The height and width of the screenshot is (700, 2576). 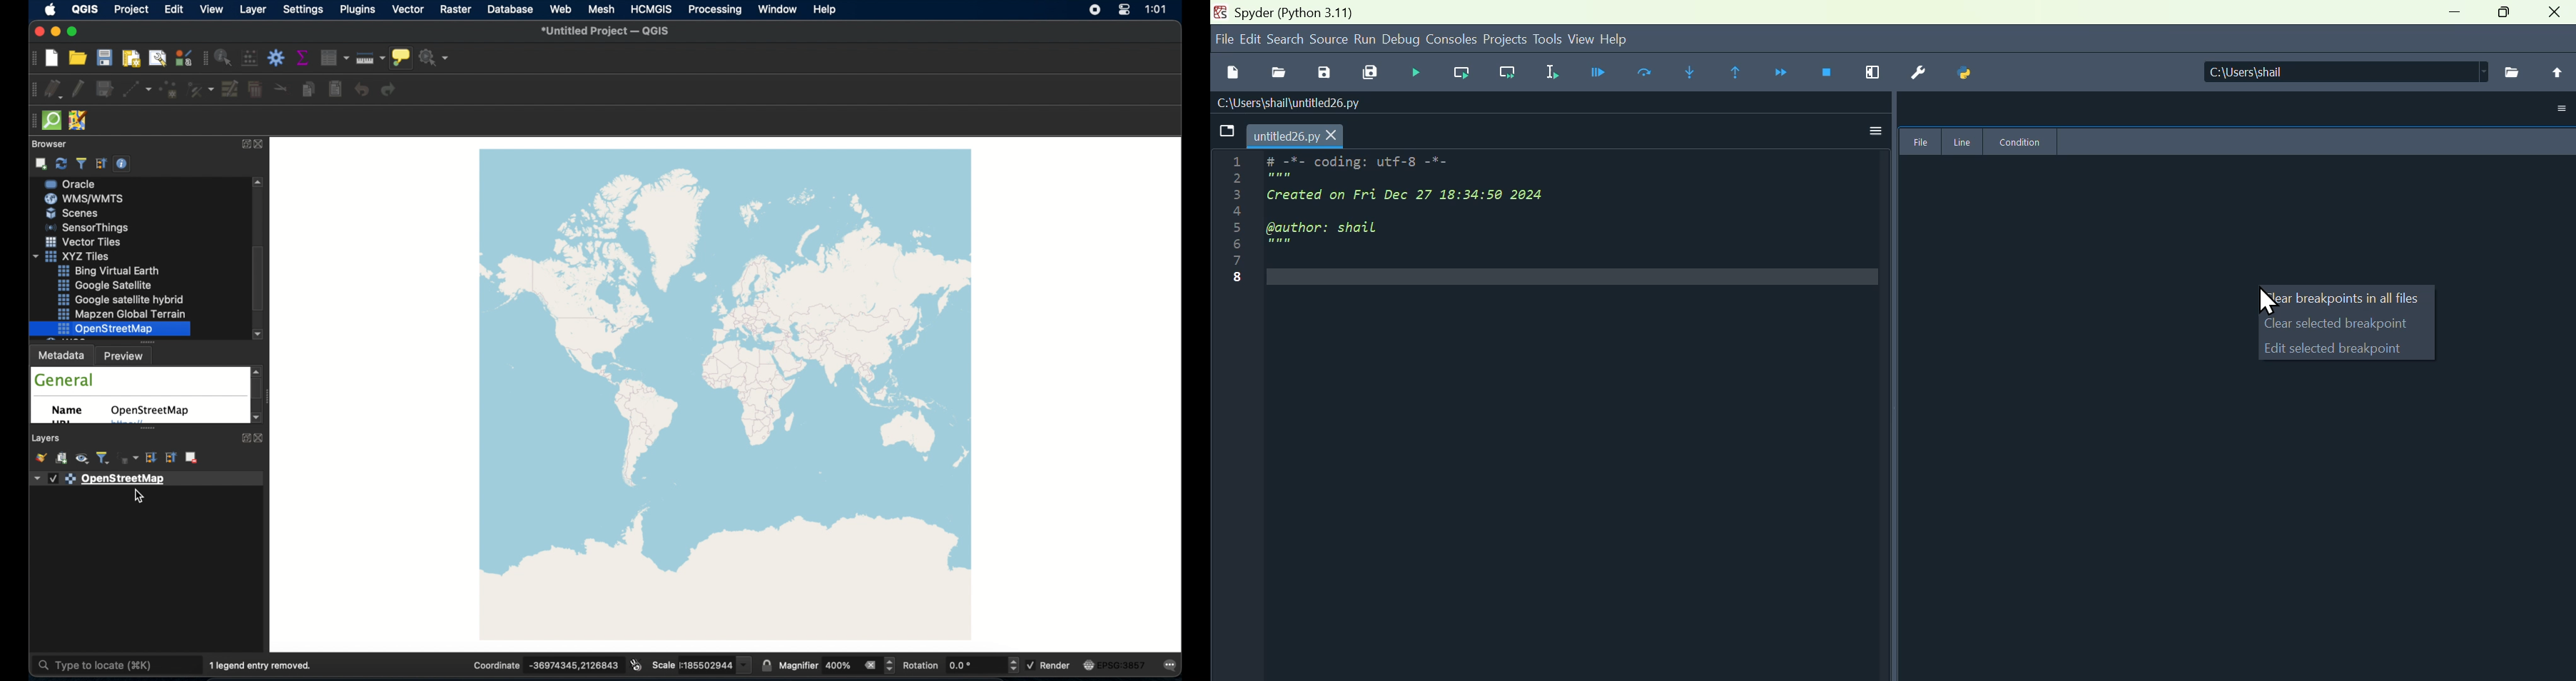 What do you see at coordinates (126, 424) in the screenshot?
I see `obscured text` at bounding box center [126, 424].